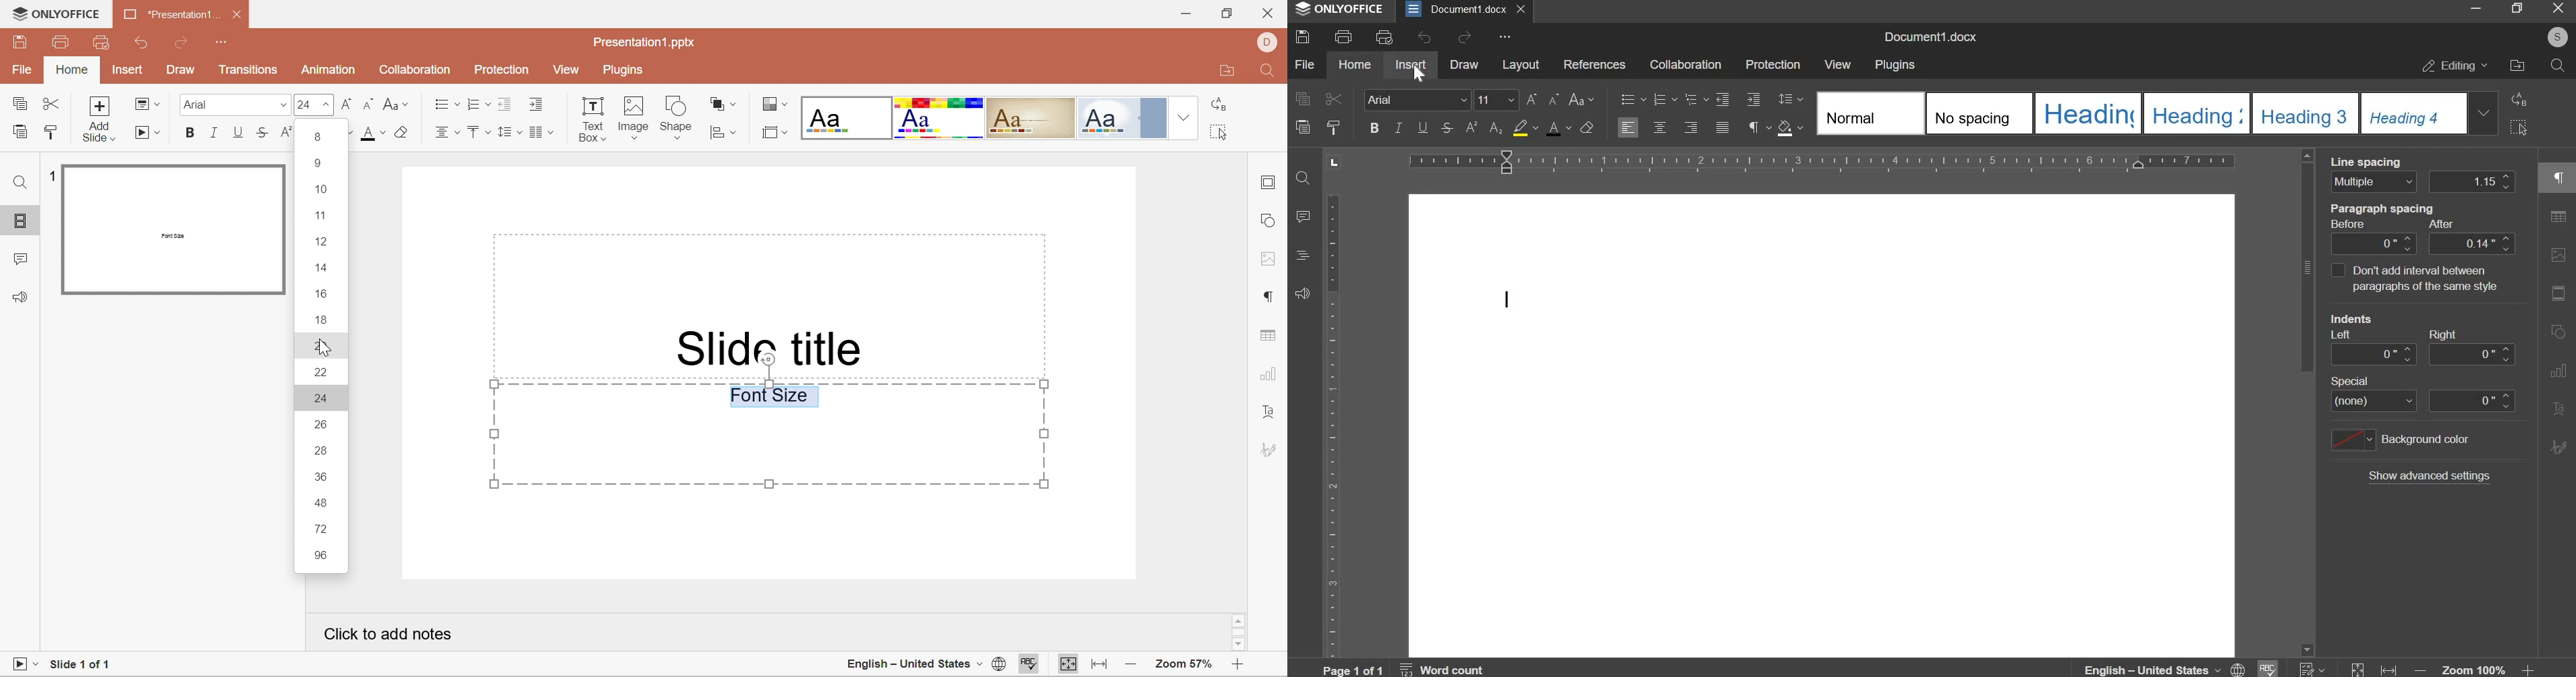 This screenshot has height=700, width=2576. Describe the element at coordinates (1581, 97) in the screenshot. I see `change case` at that location.